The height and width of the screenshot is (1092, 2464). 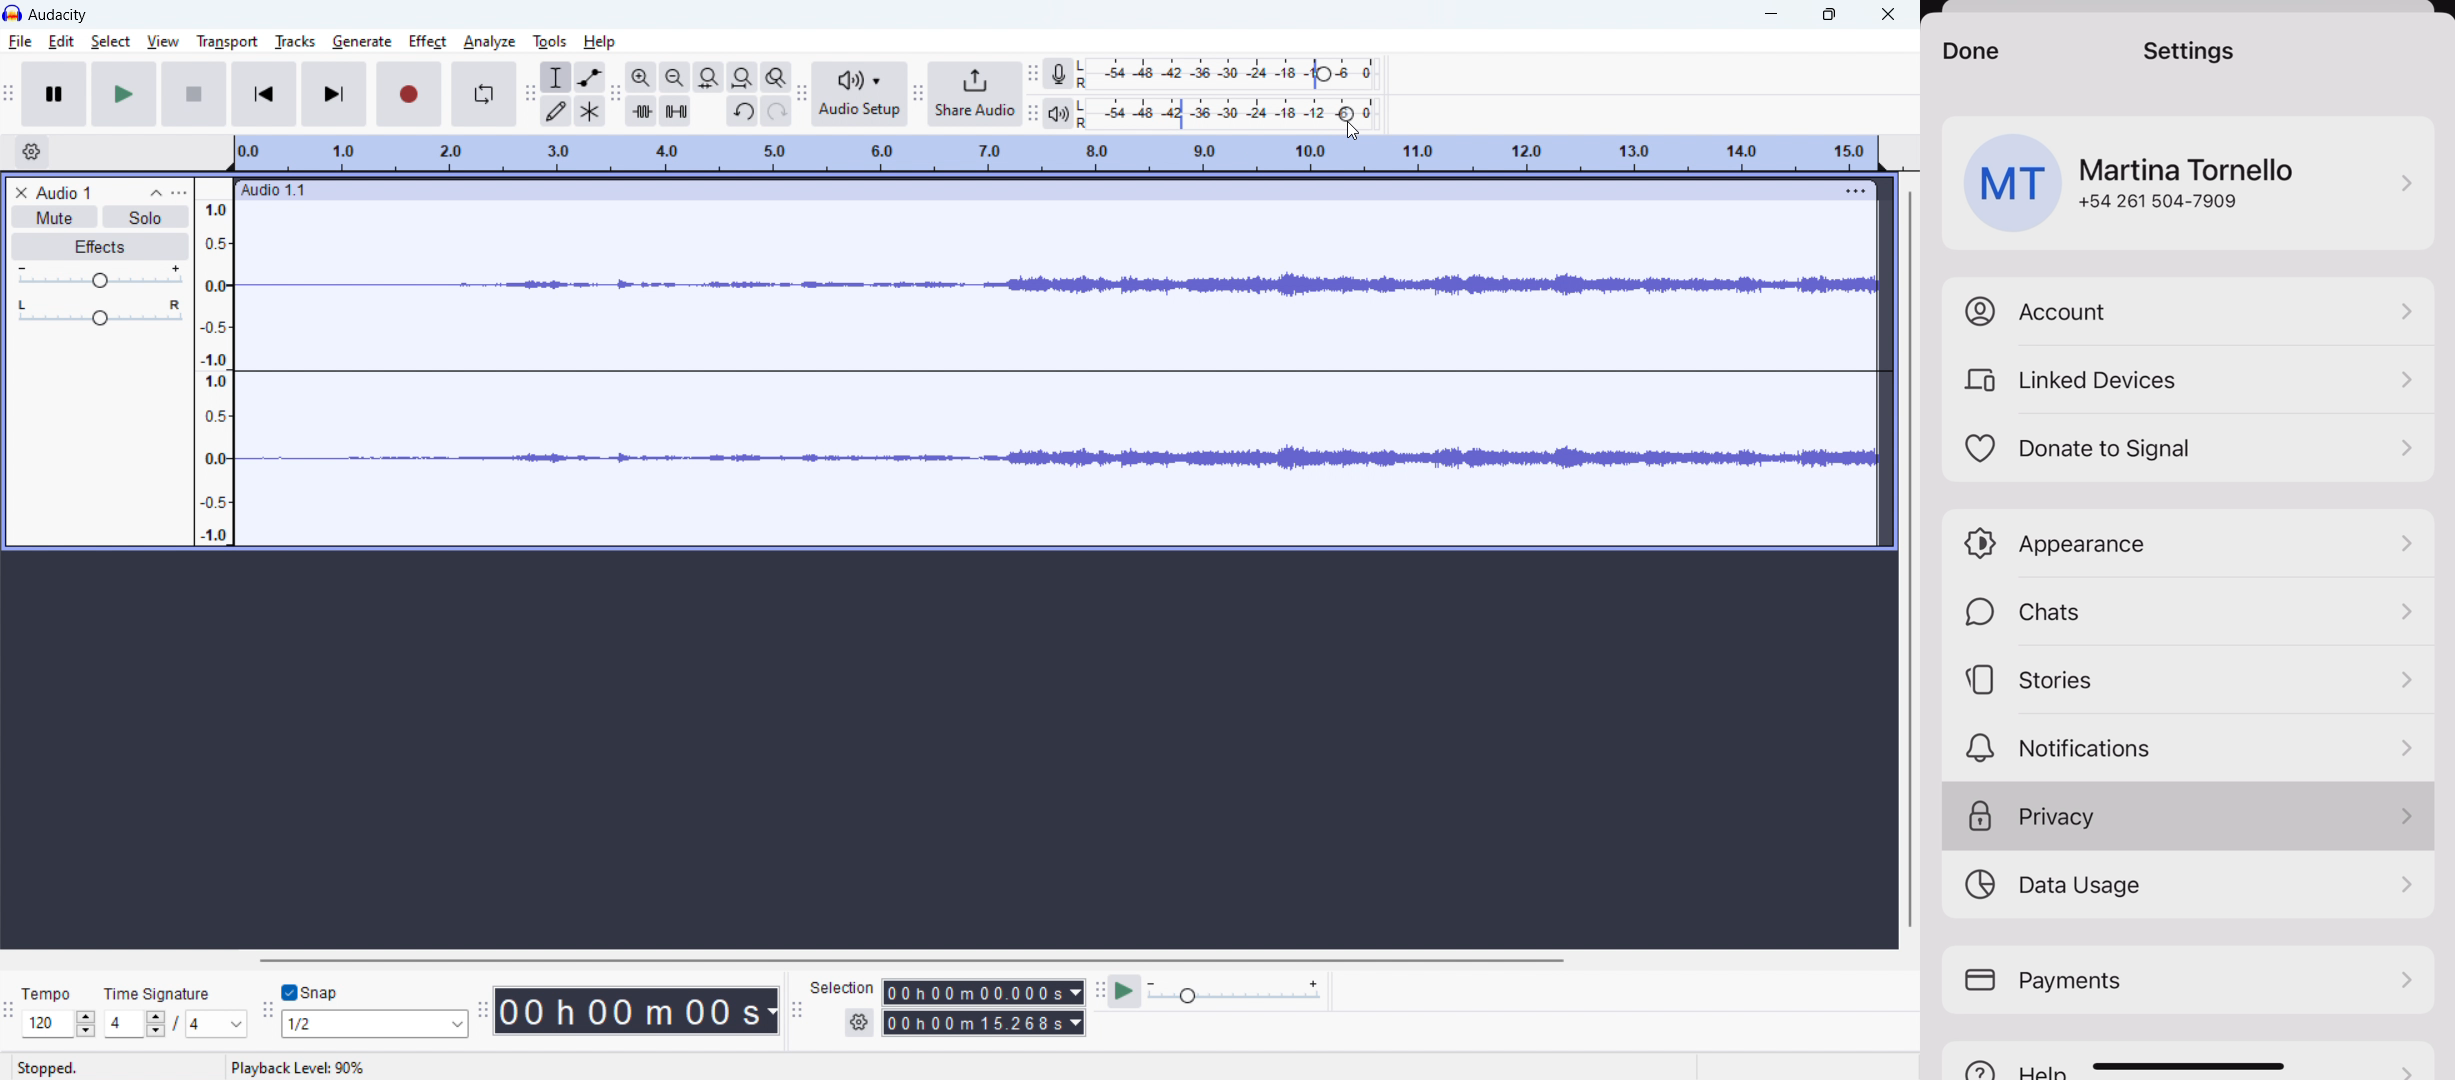 What do you see at coordinates (428, 42) in the screenshot?
I see `effect` at bounding box center [428, 42].